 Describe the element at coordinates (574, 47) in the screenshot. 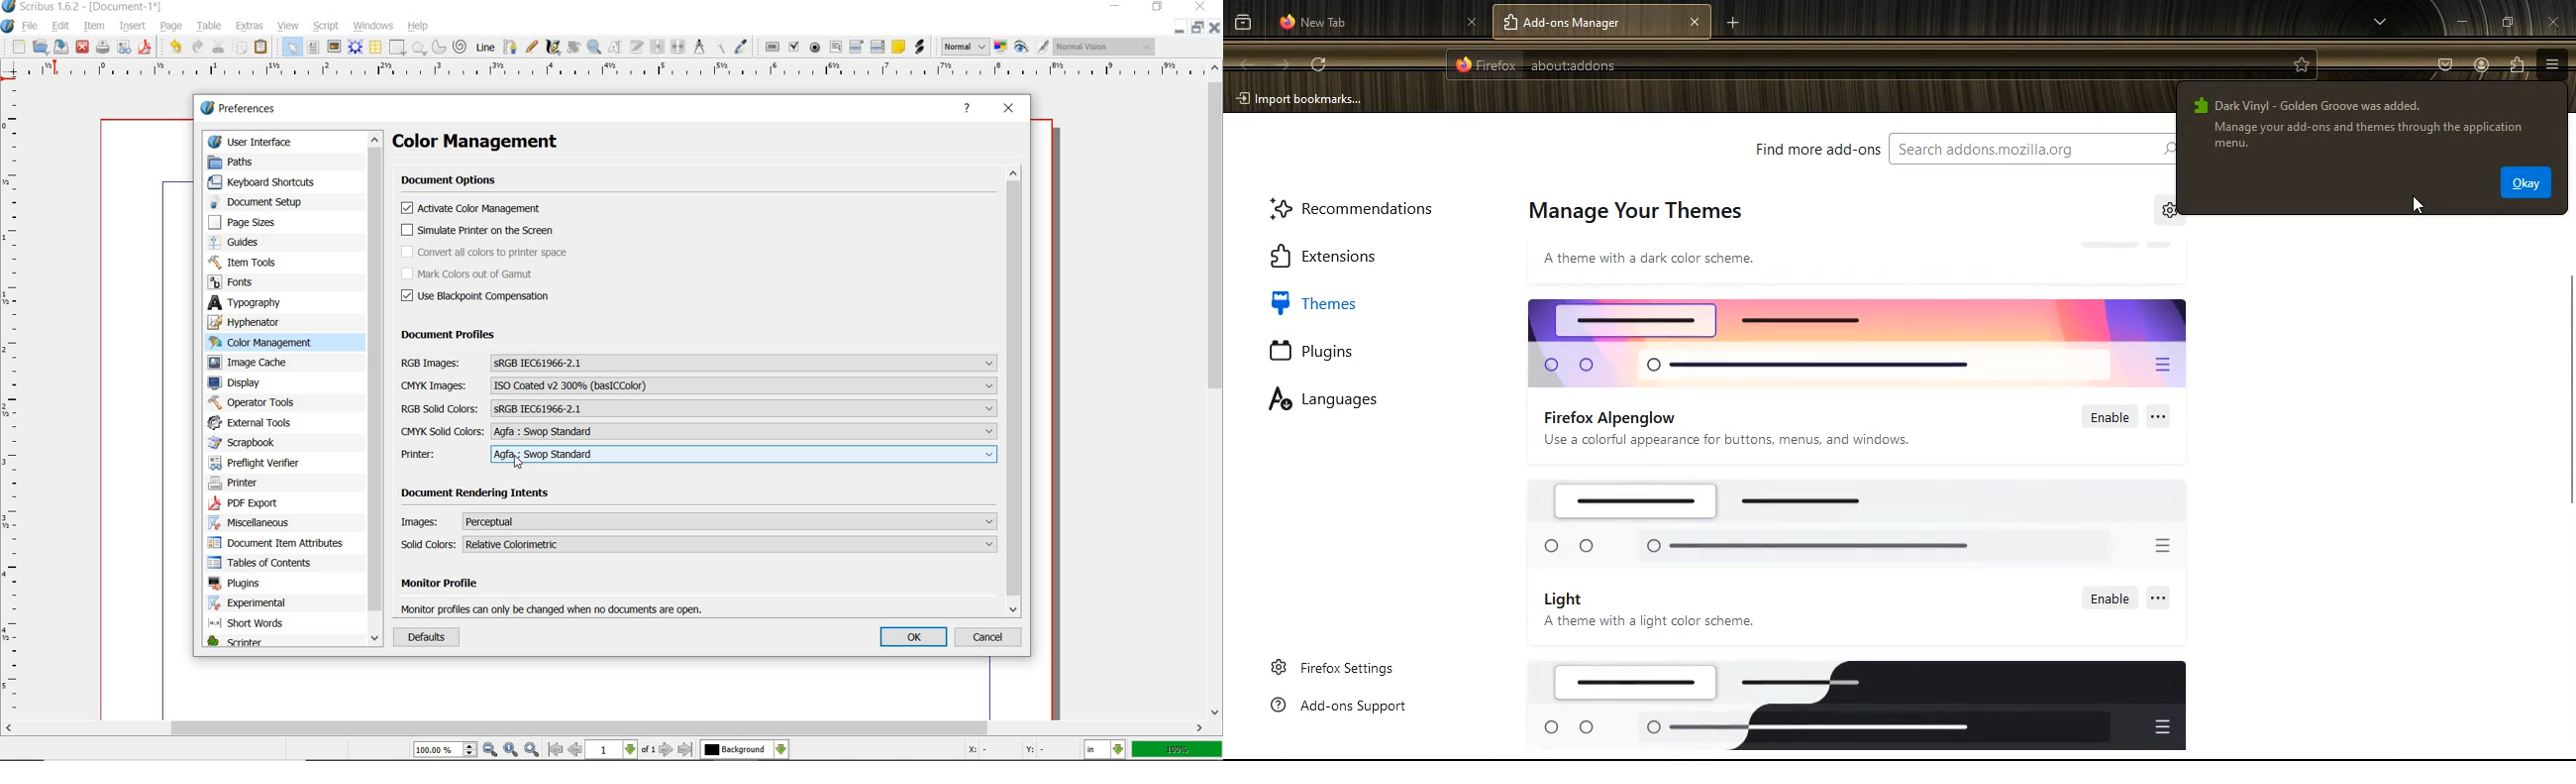

I see `rotate item` at that location.